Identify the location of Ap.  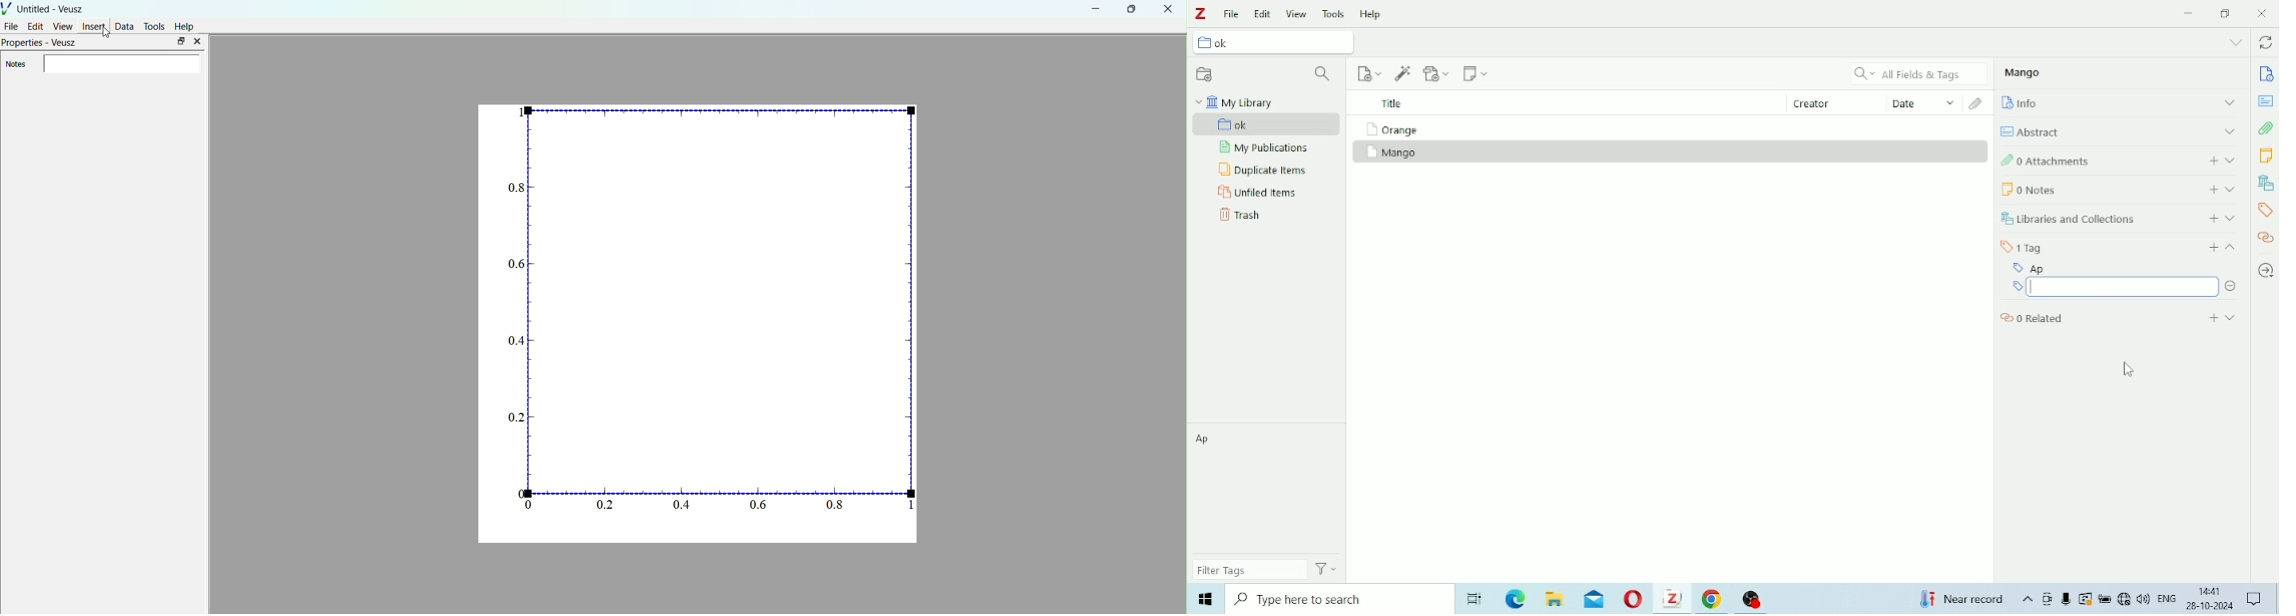
(2115, 265).